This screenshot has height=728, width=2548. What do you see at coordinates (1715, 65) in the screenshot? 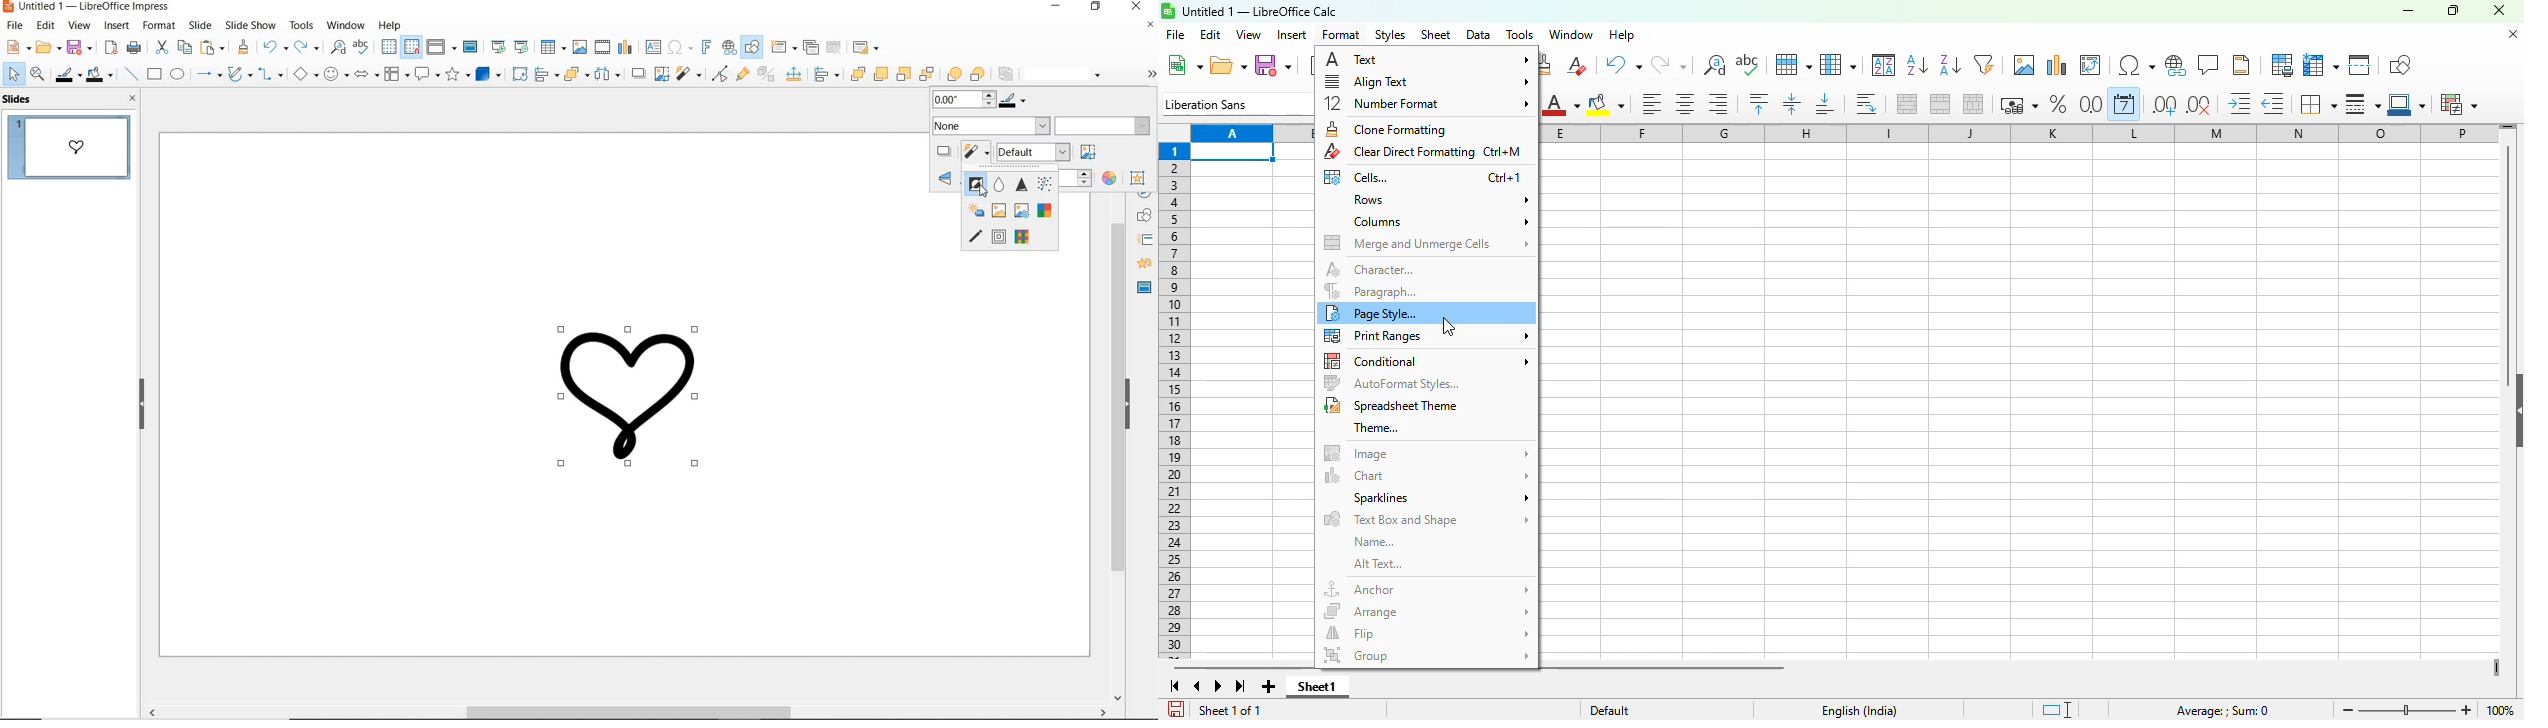
I see `find and replace ` at bounding box center [1715, 65].